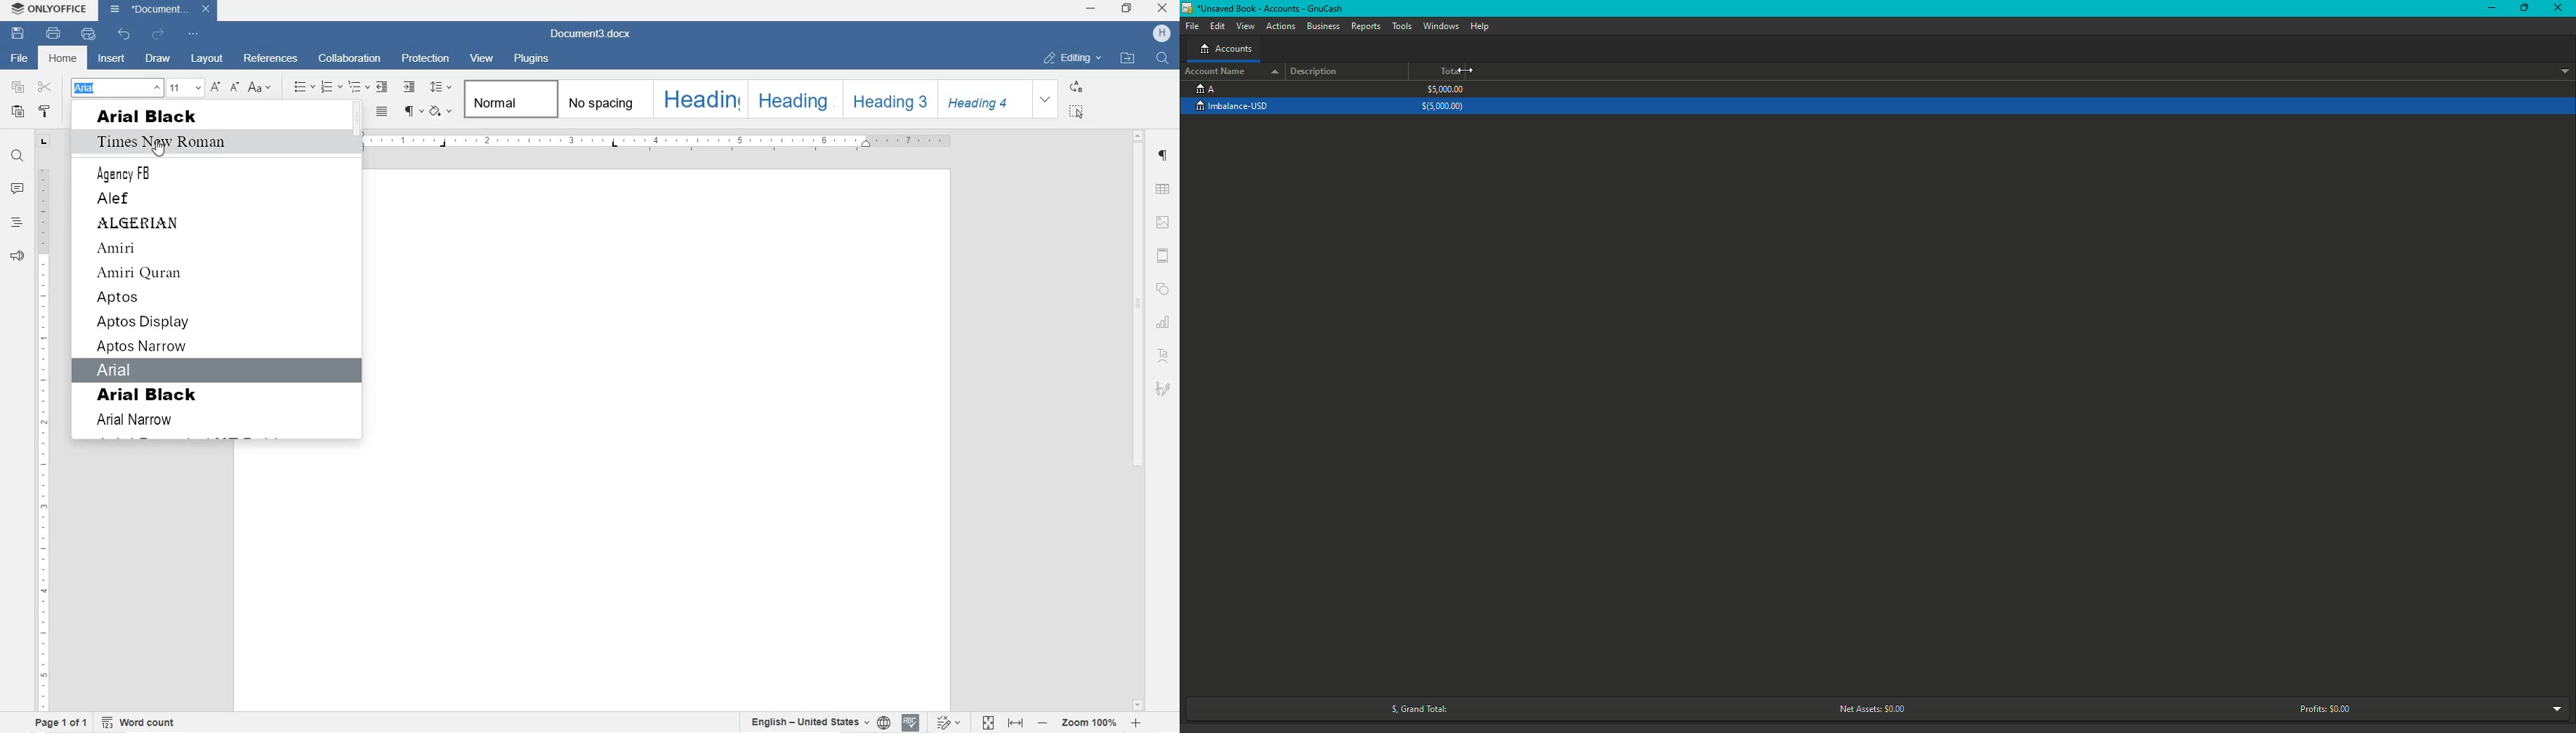 The height and width of the screenshot is (756, 2576). What do you see at coordinates (982, 98) in the screenshot?
I see `HEADING 4` at bounding box center [982, 98].